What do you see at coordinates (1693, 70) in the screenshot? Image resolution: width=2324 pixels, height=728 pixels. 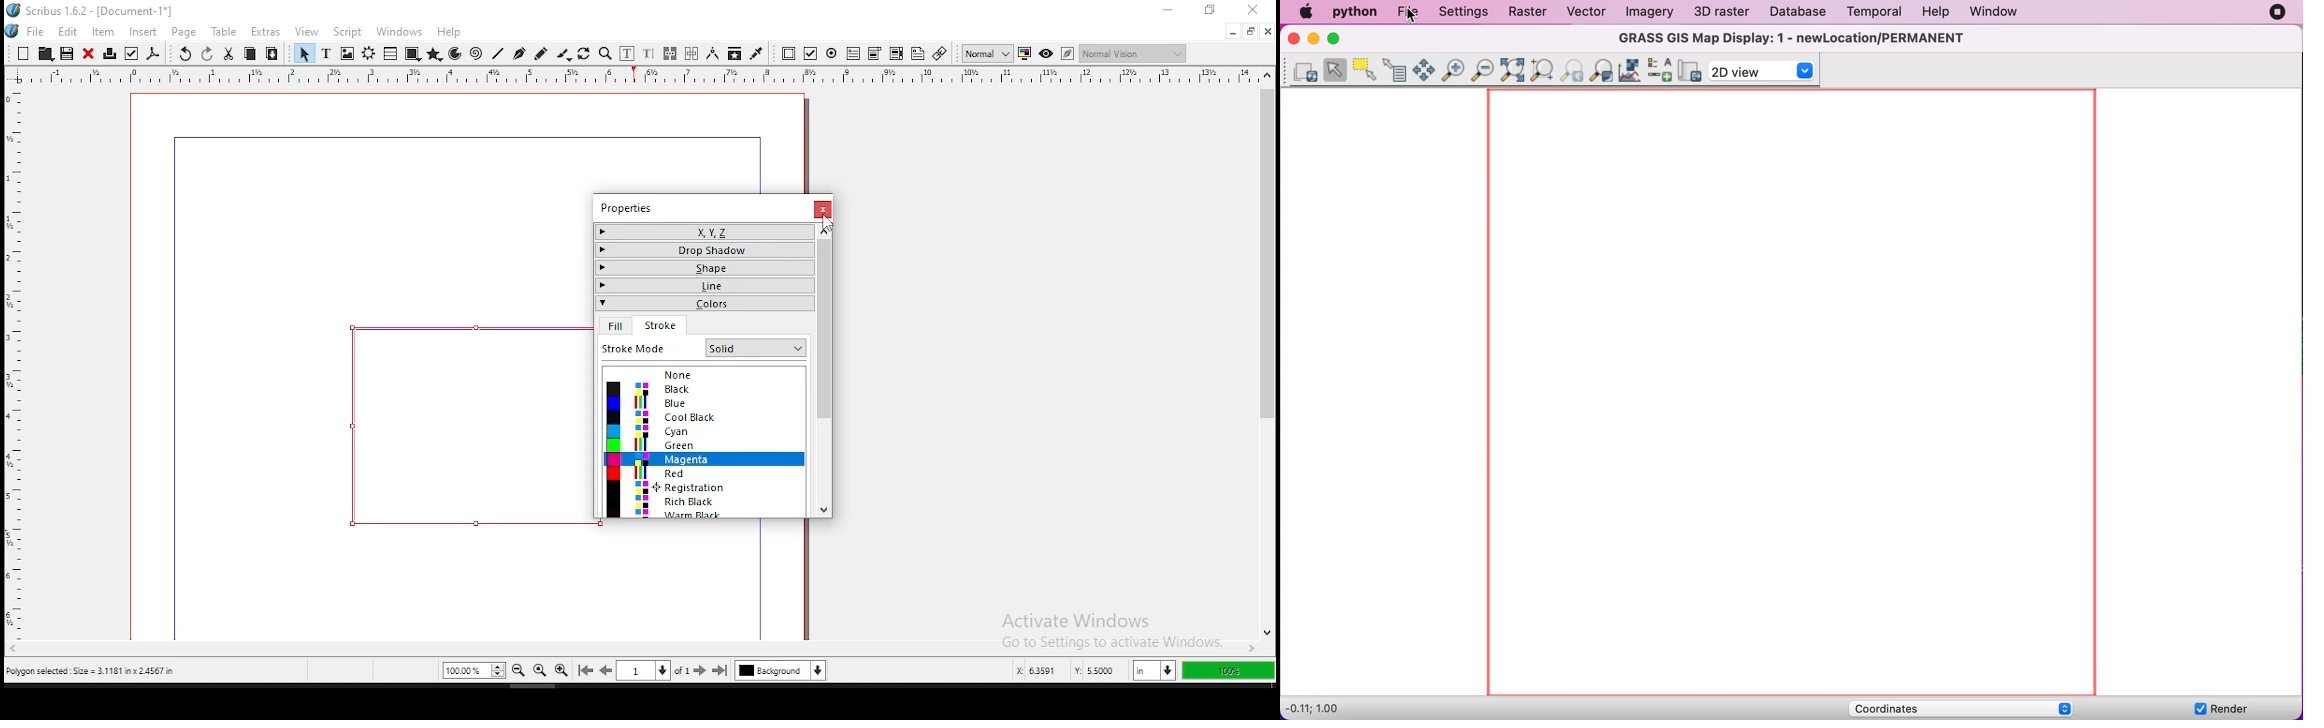 I see `save display to graphic file` at bounding box center [1693, 70].